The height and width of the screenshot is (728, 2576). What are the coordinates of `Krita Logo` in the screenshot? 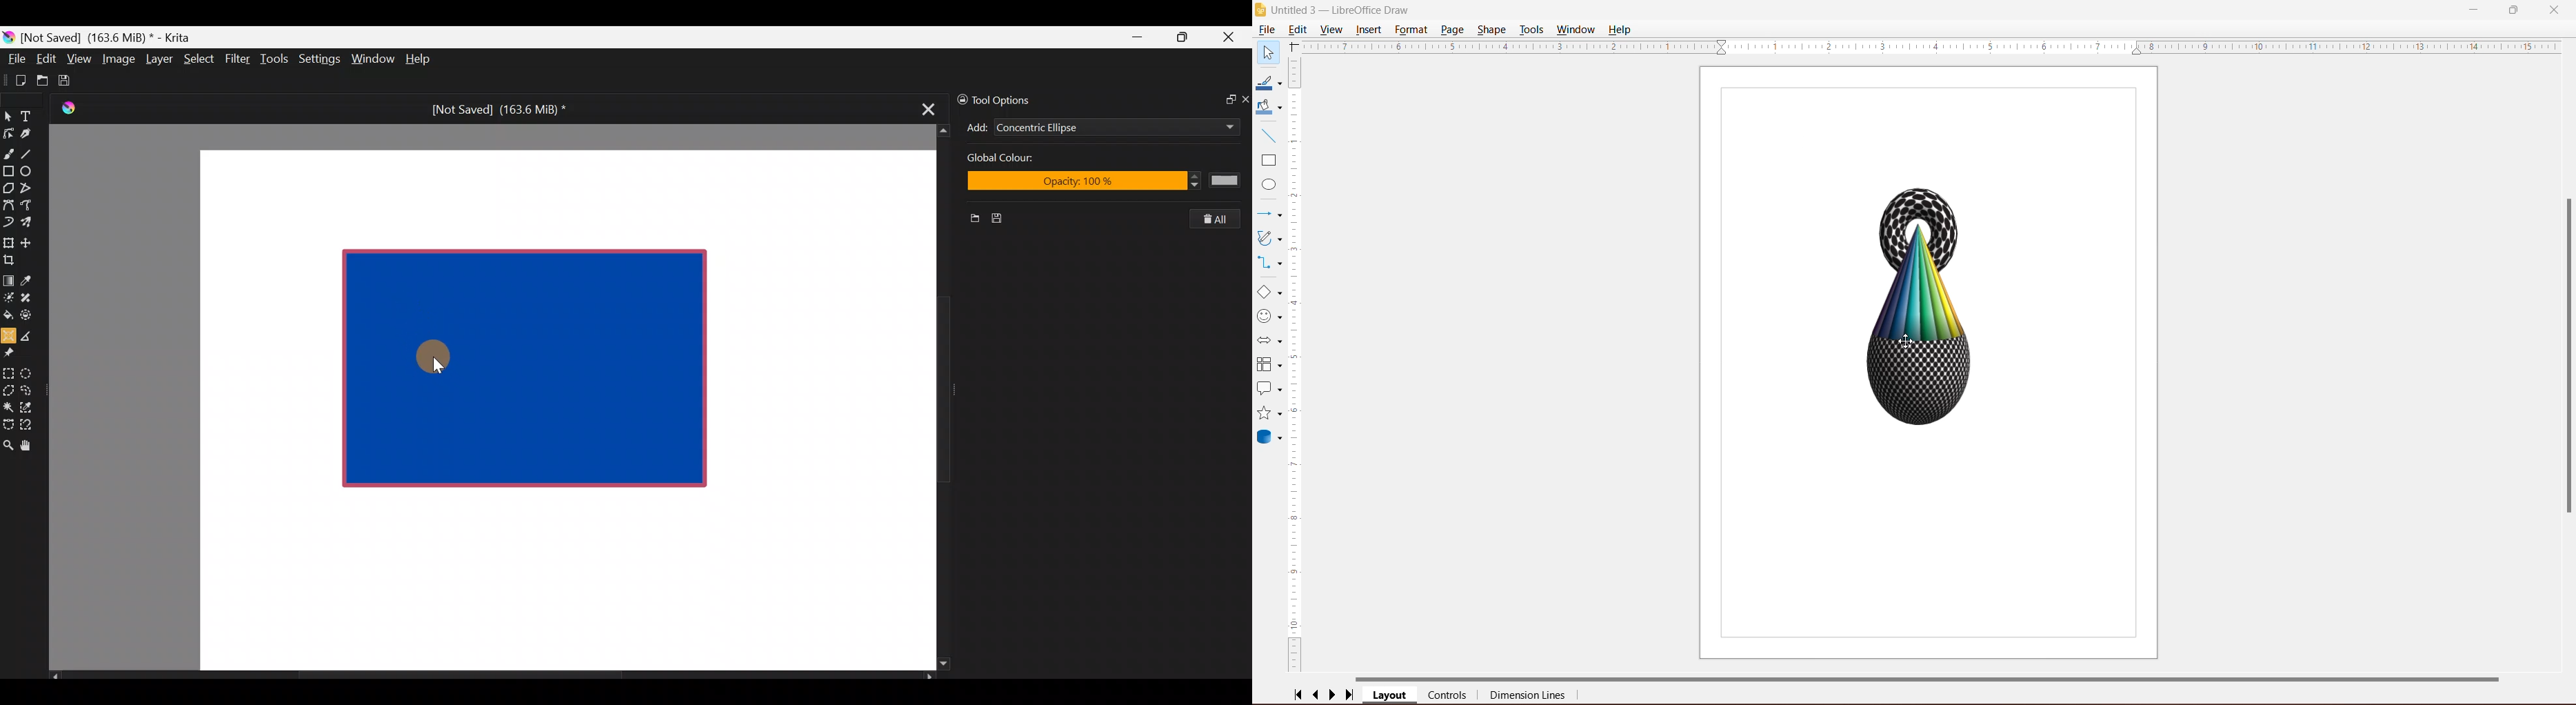 It's located at (66, 108).